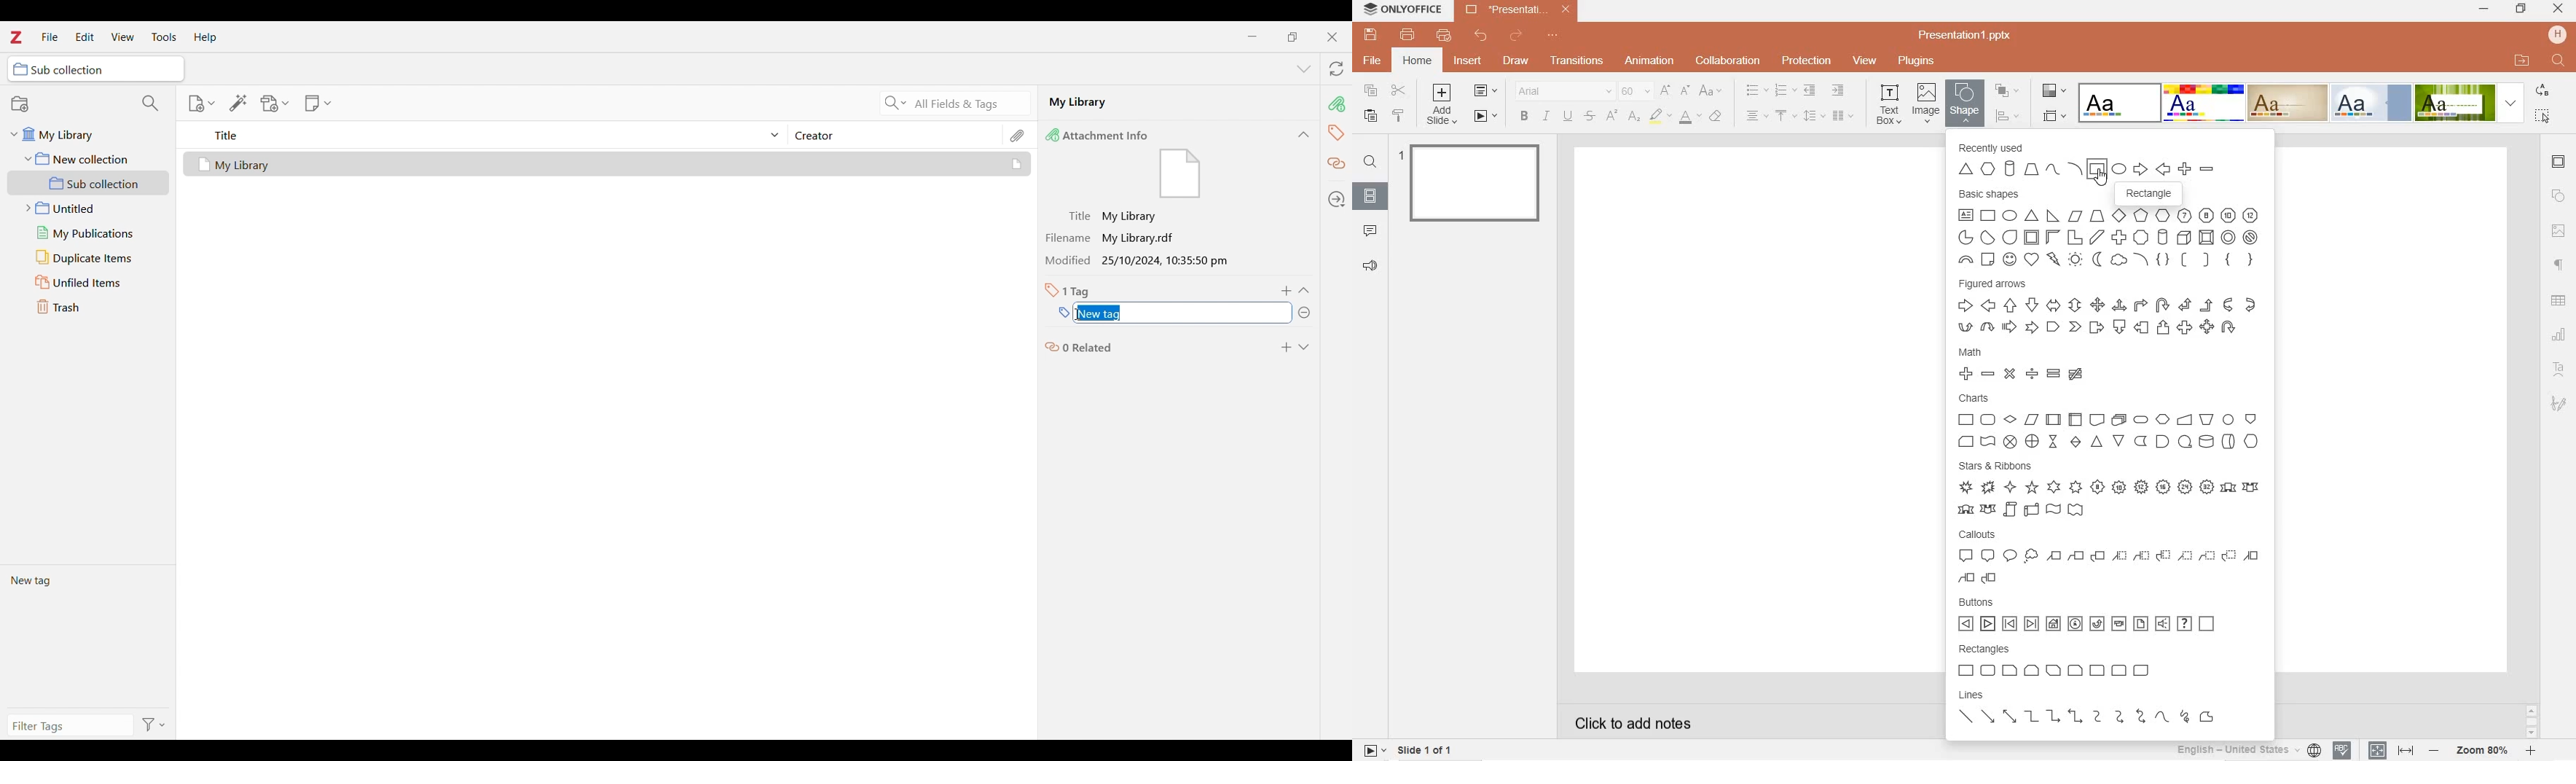 The width and height of the screenshot is (2576, 784). Describe the element at coordinates (2557, 34) in the screenshot. I see `HP` at that location.